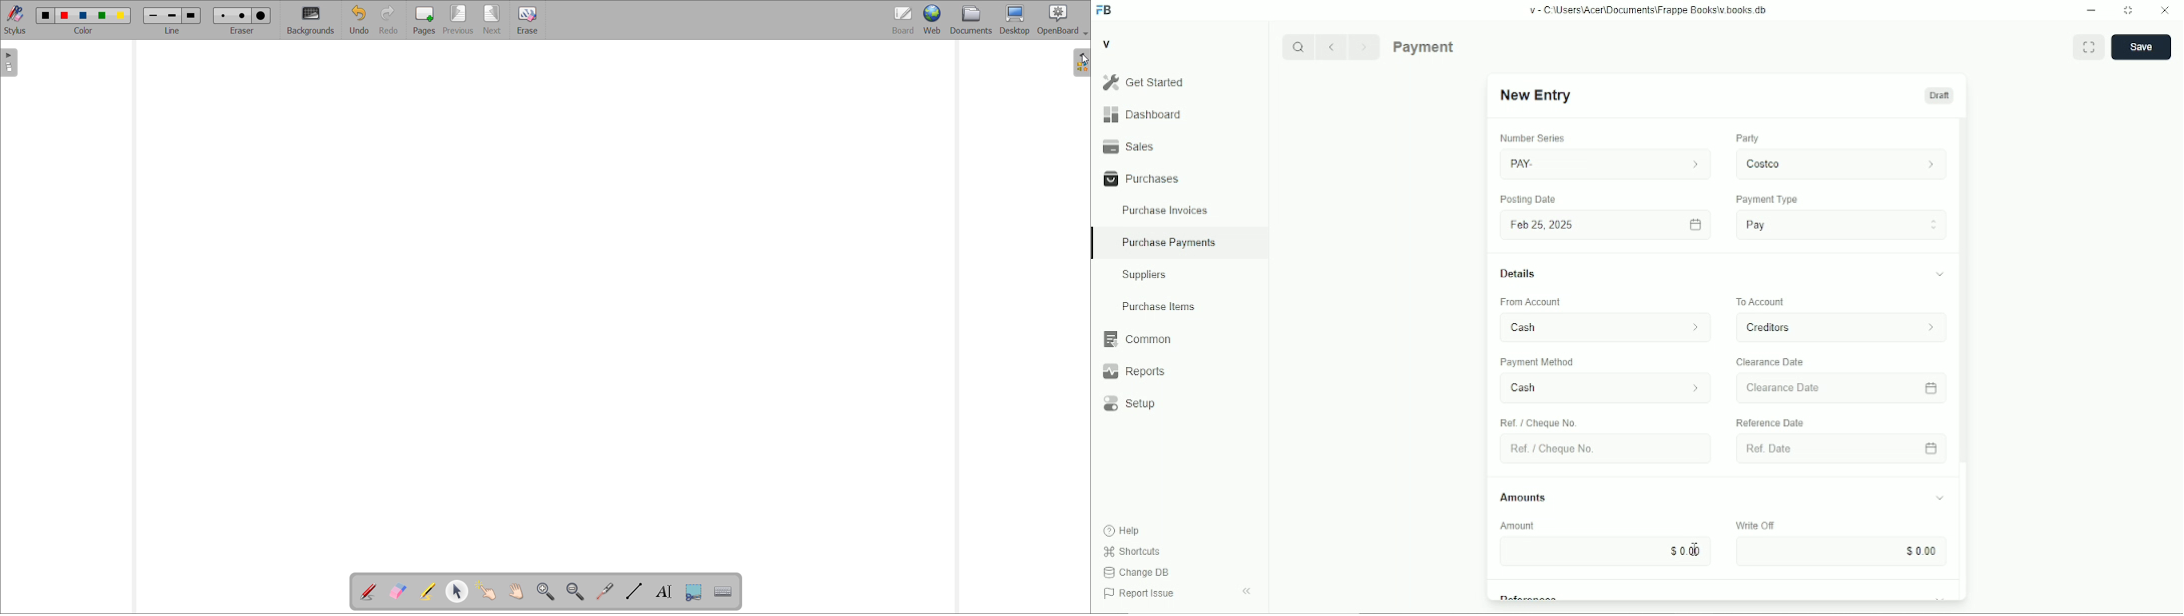 The width and height of the screenshot is (2184, 616). I want to click on Toggle between form and full width, so click(2088, 47).